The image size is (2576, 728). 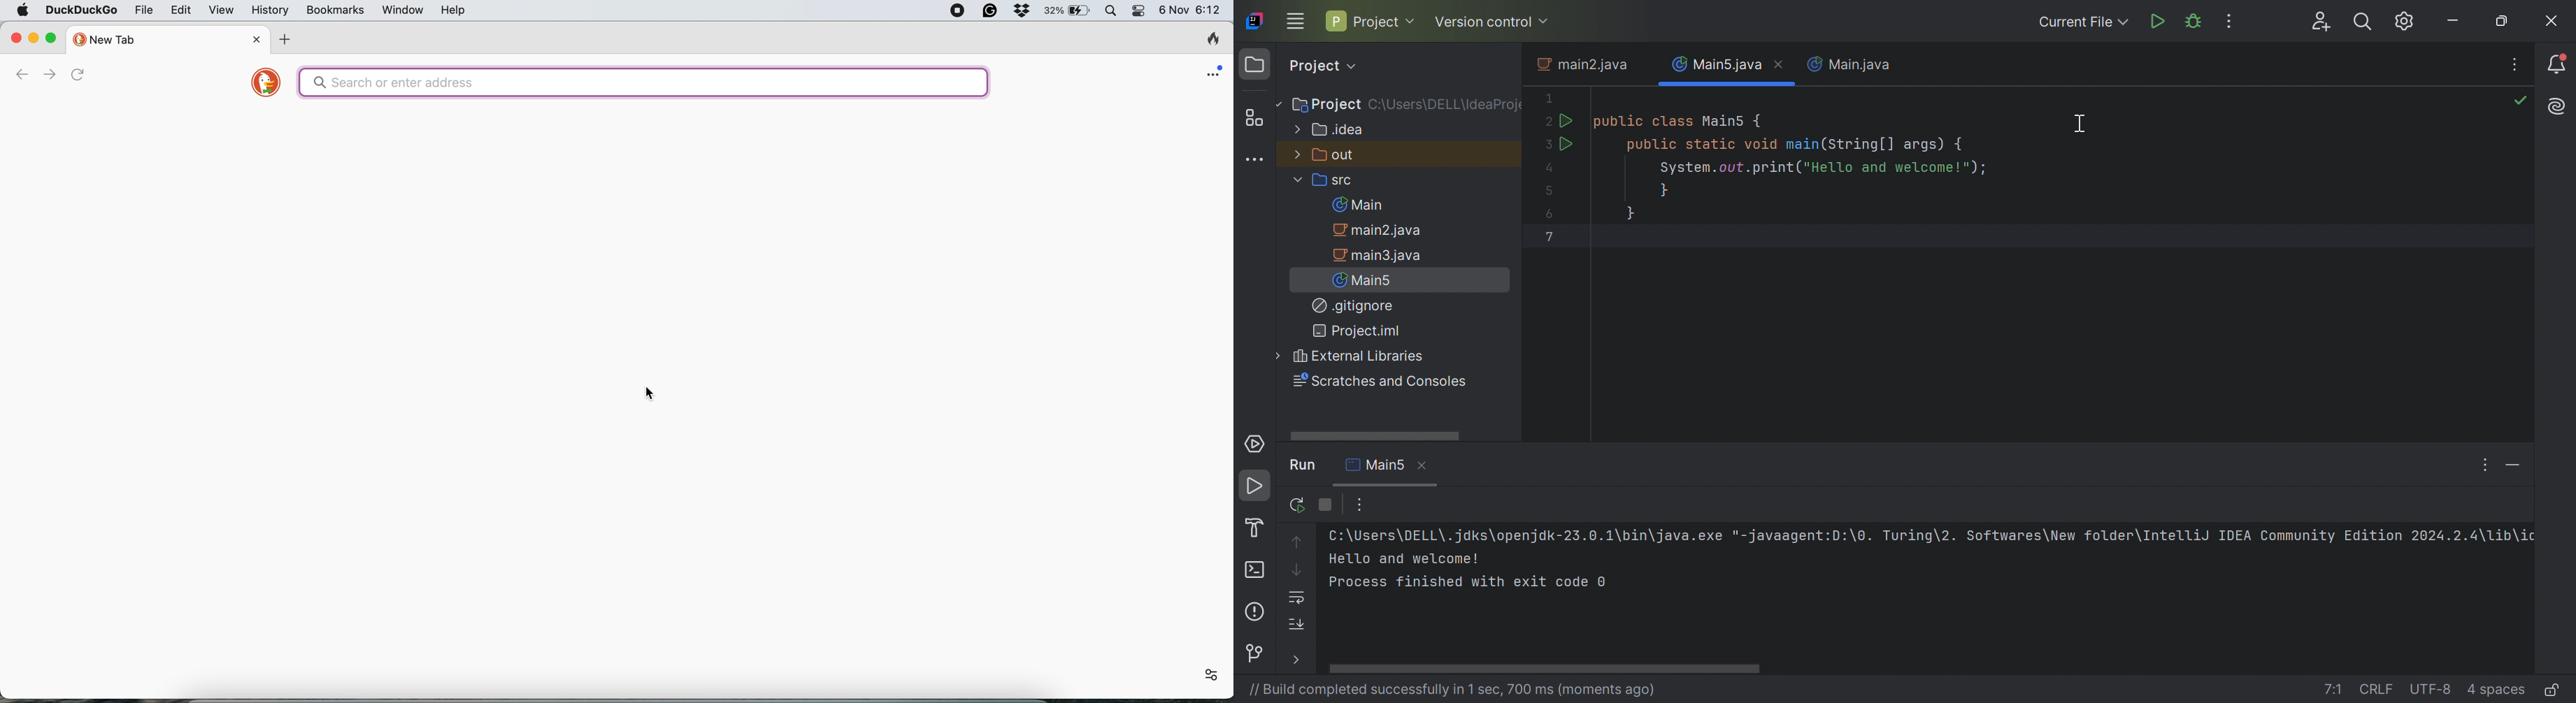 What do you see at coordinates (224, 12) in the screenshot?
I see `view` at bounding box center [224, 12].